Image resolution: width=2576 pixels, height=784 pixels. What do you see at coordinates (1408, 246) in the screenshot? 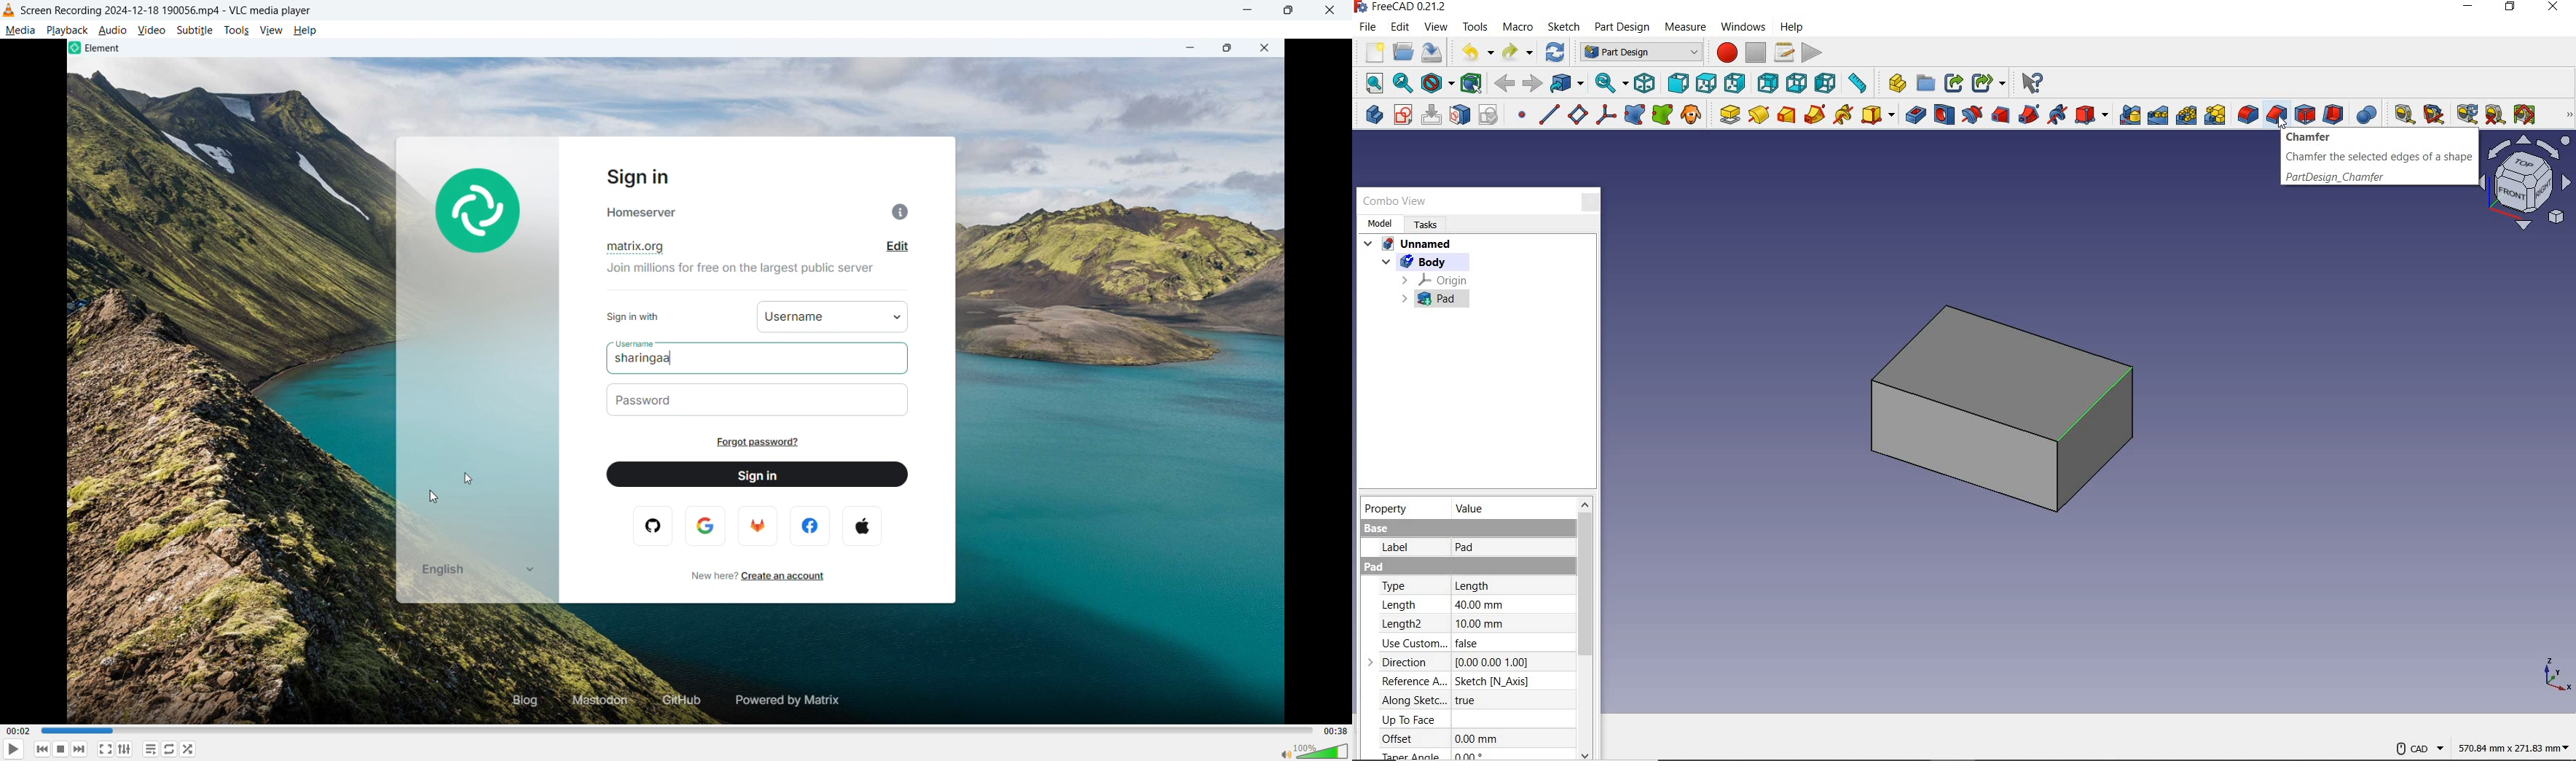
I see `unnamed` at bounding box center [1408, 246].